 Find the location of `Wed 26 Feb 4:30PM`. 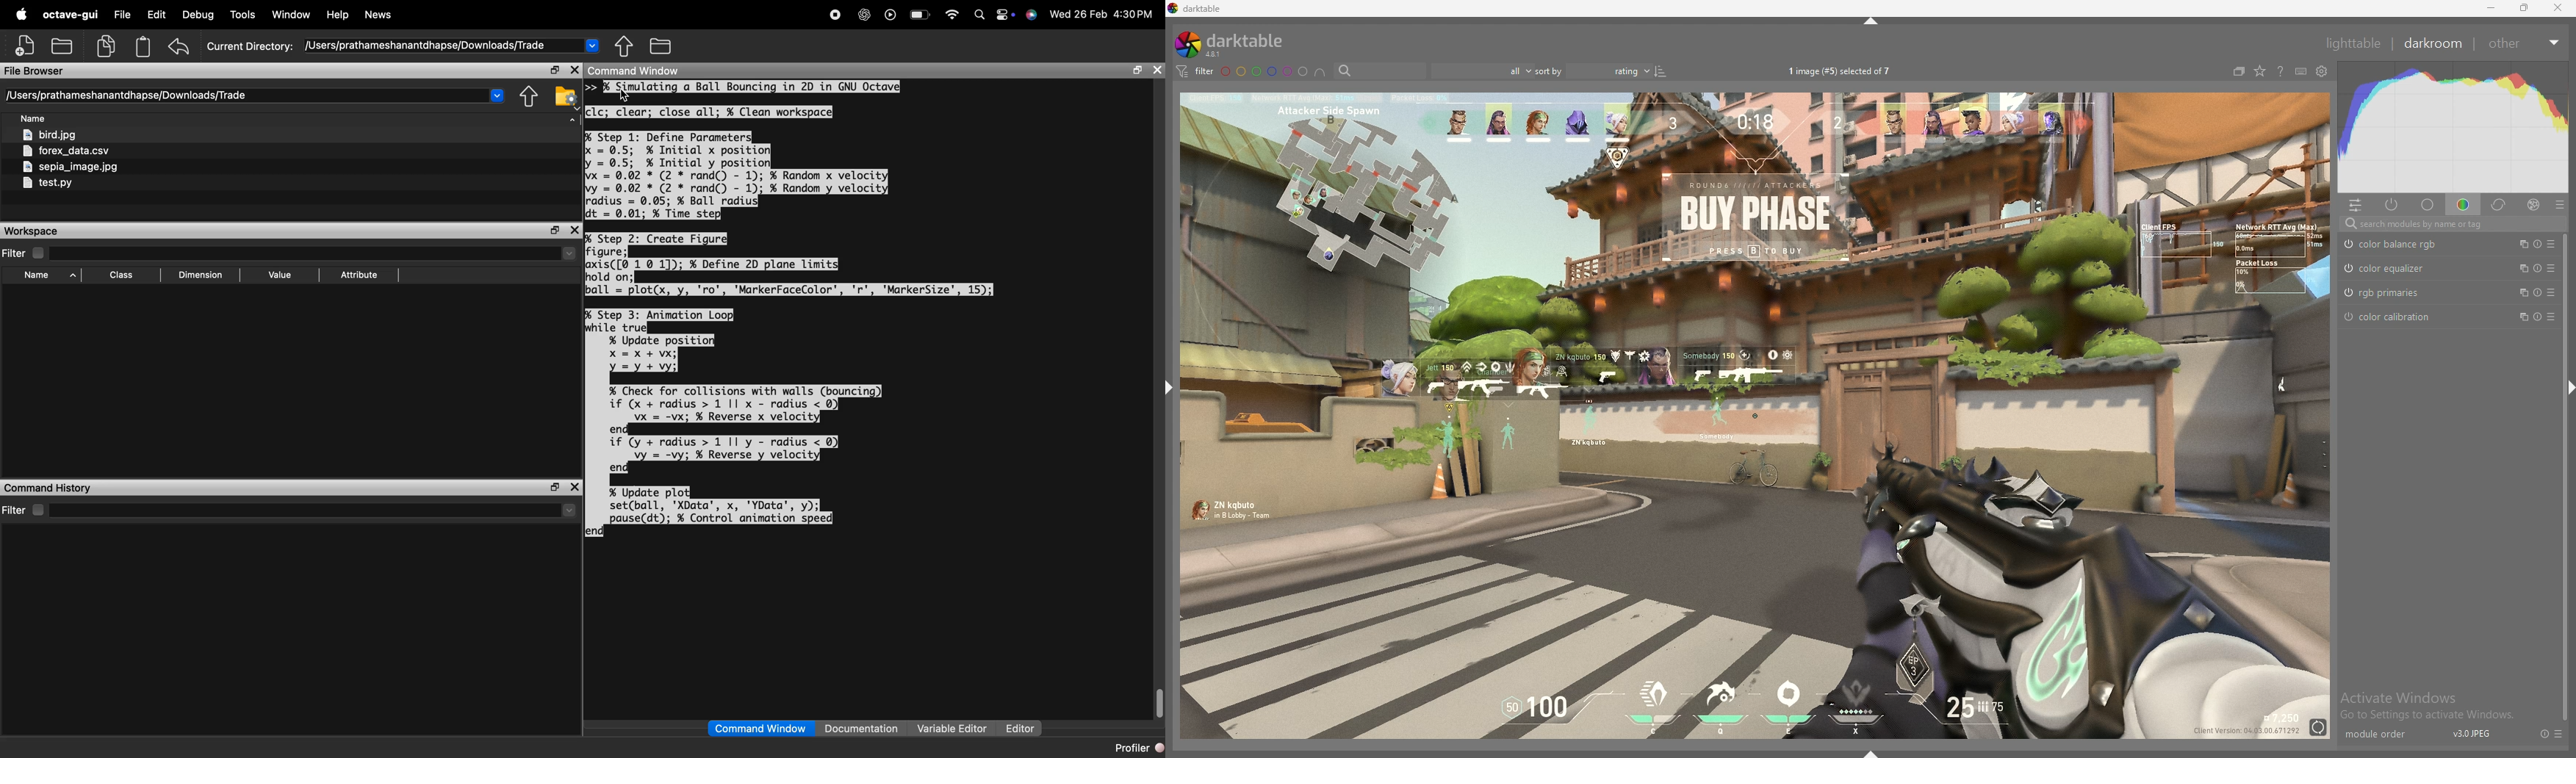

Wed 26 Feb 4:30PM is located at coordinates (1102, 14).